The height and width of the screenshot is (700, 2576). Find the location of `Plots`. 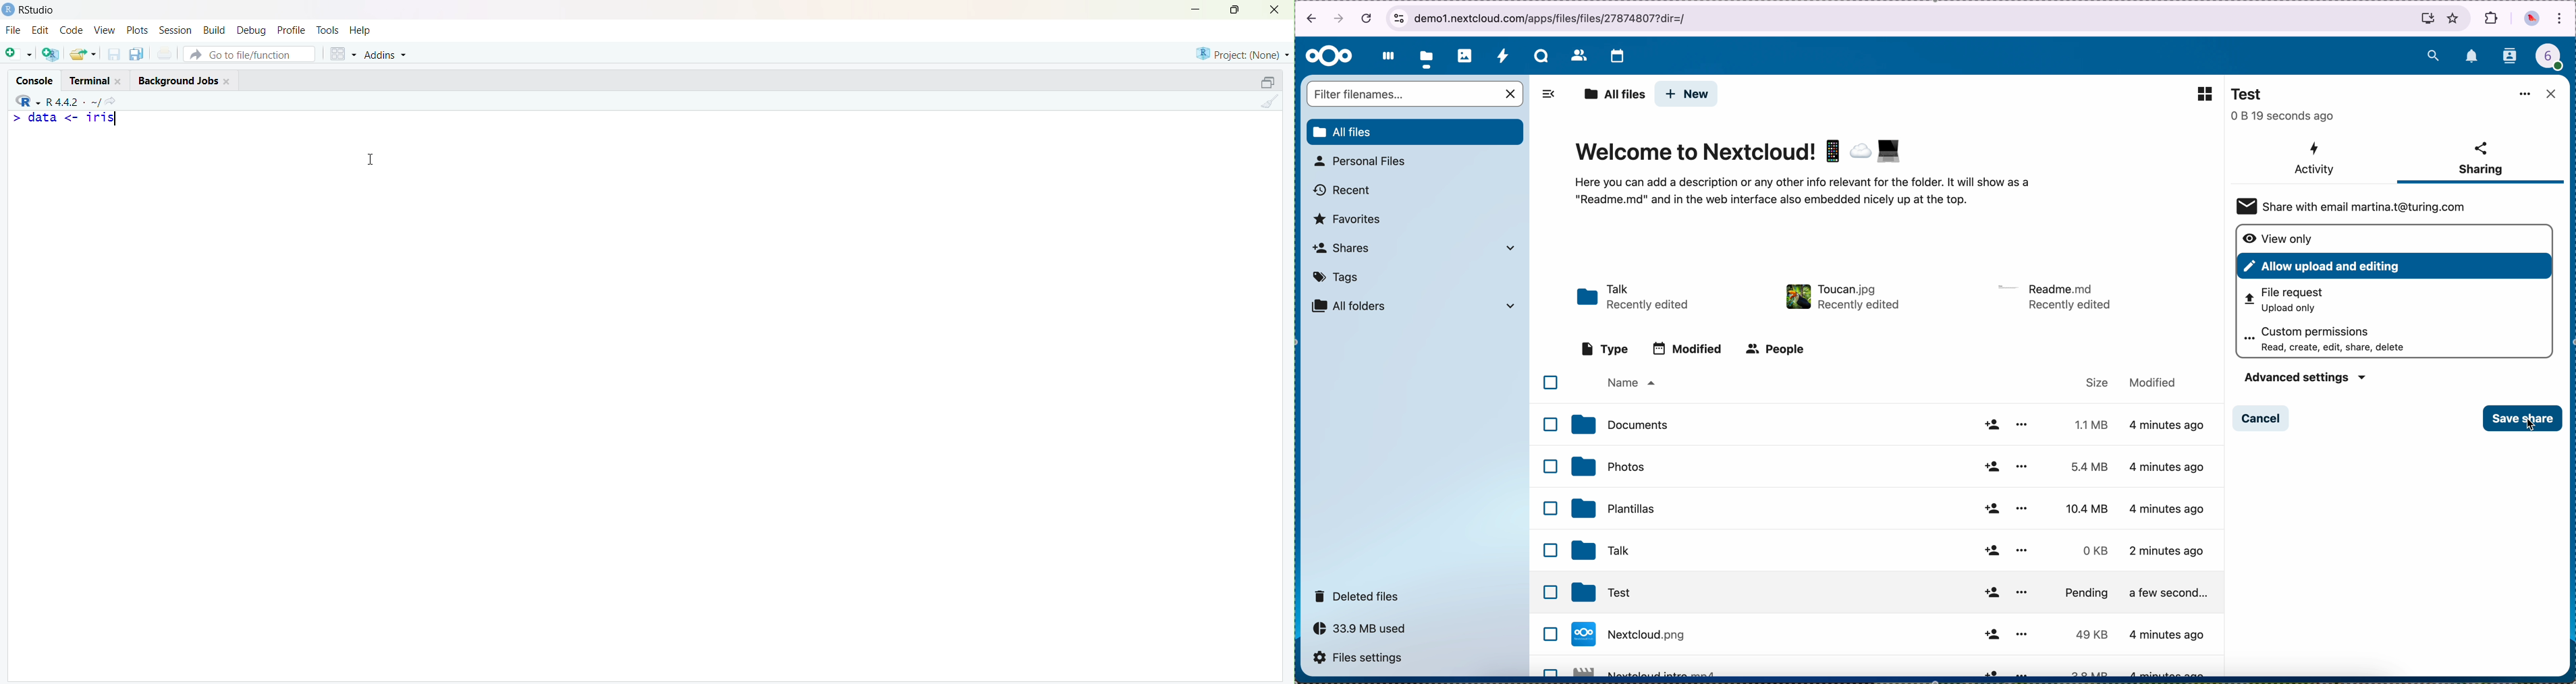

Plots is located at coordinates (137, 30).